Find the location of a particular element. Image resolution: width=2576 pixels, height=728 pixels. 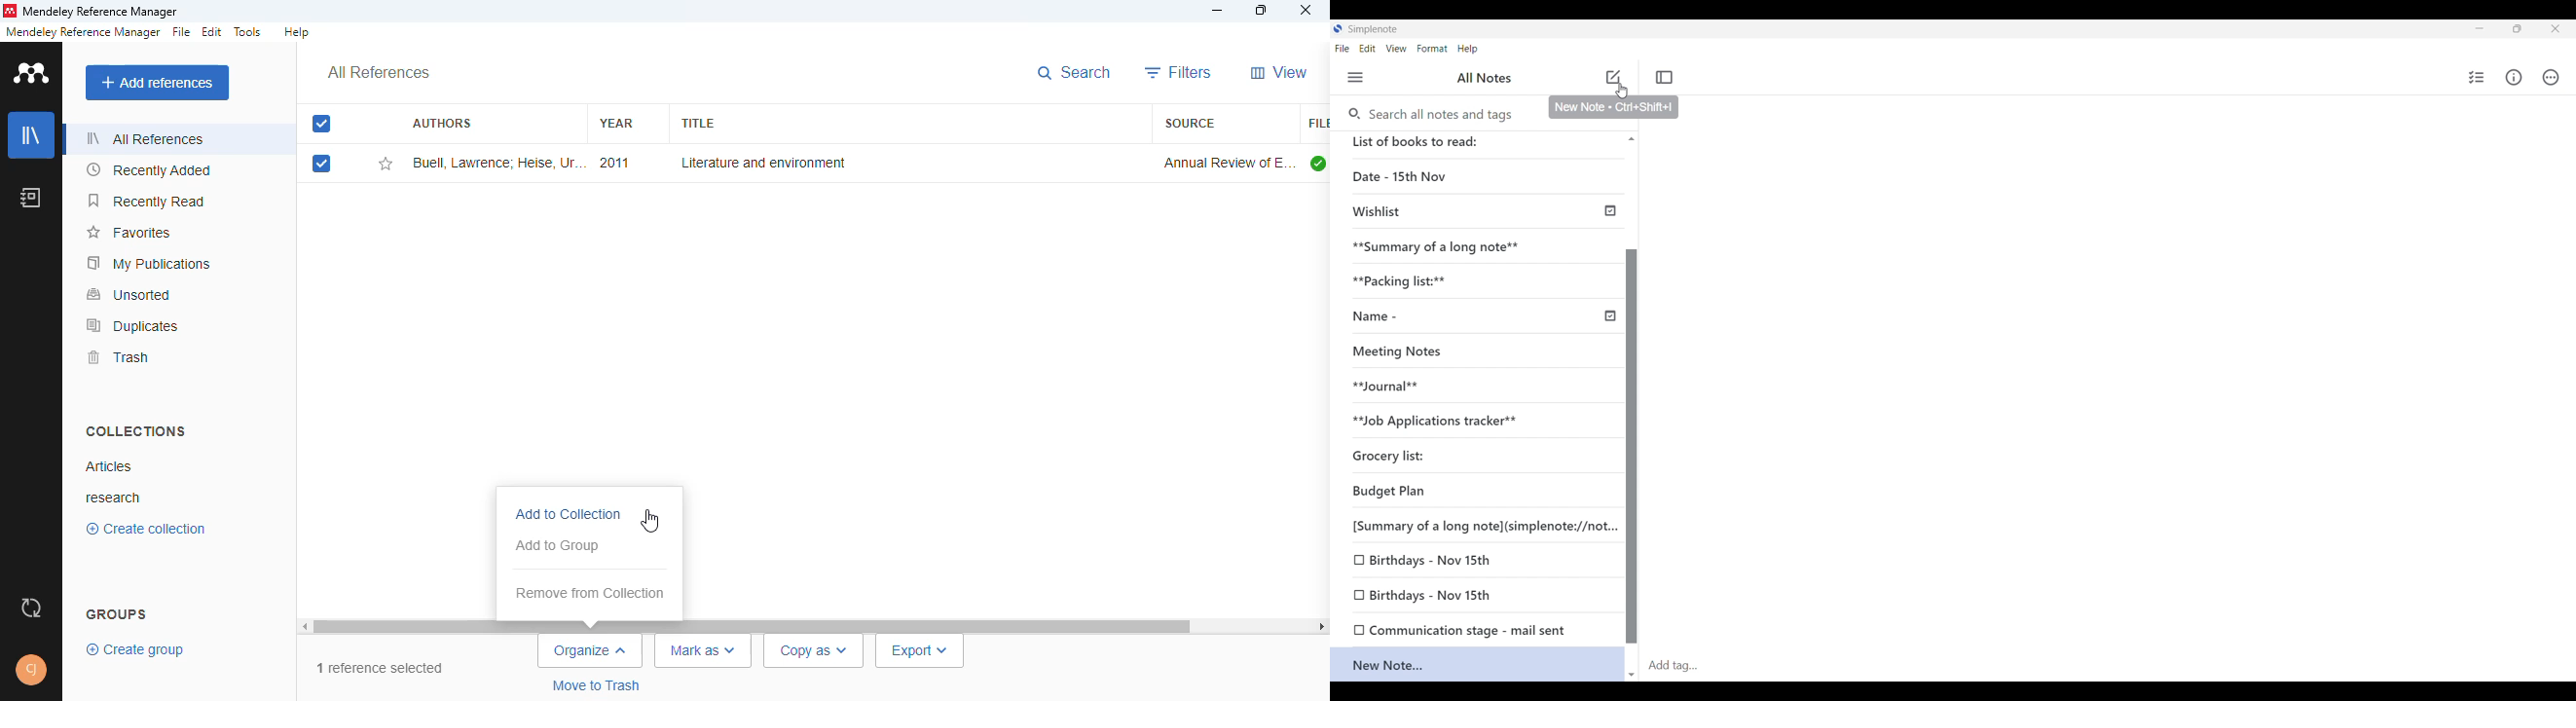

Toggle focus mode is located at coordinates (1666, 77).